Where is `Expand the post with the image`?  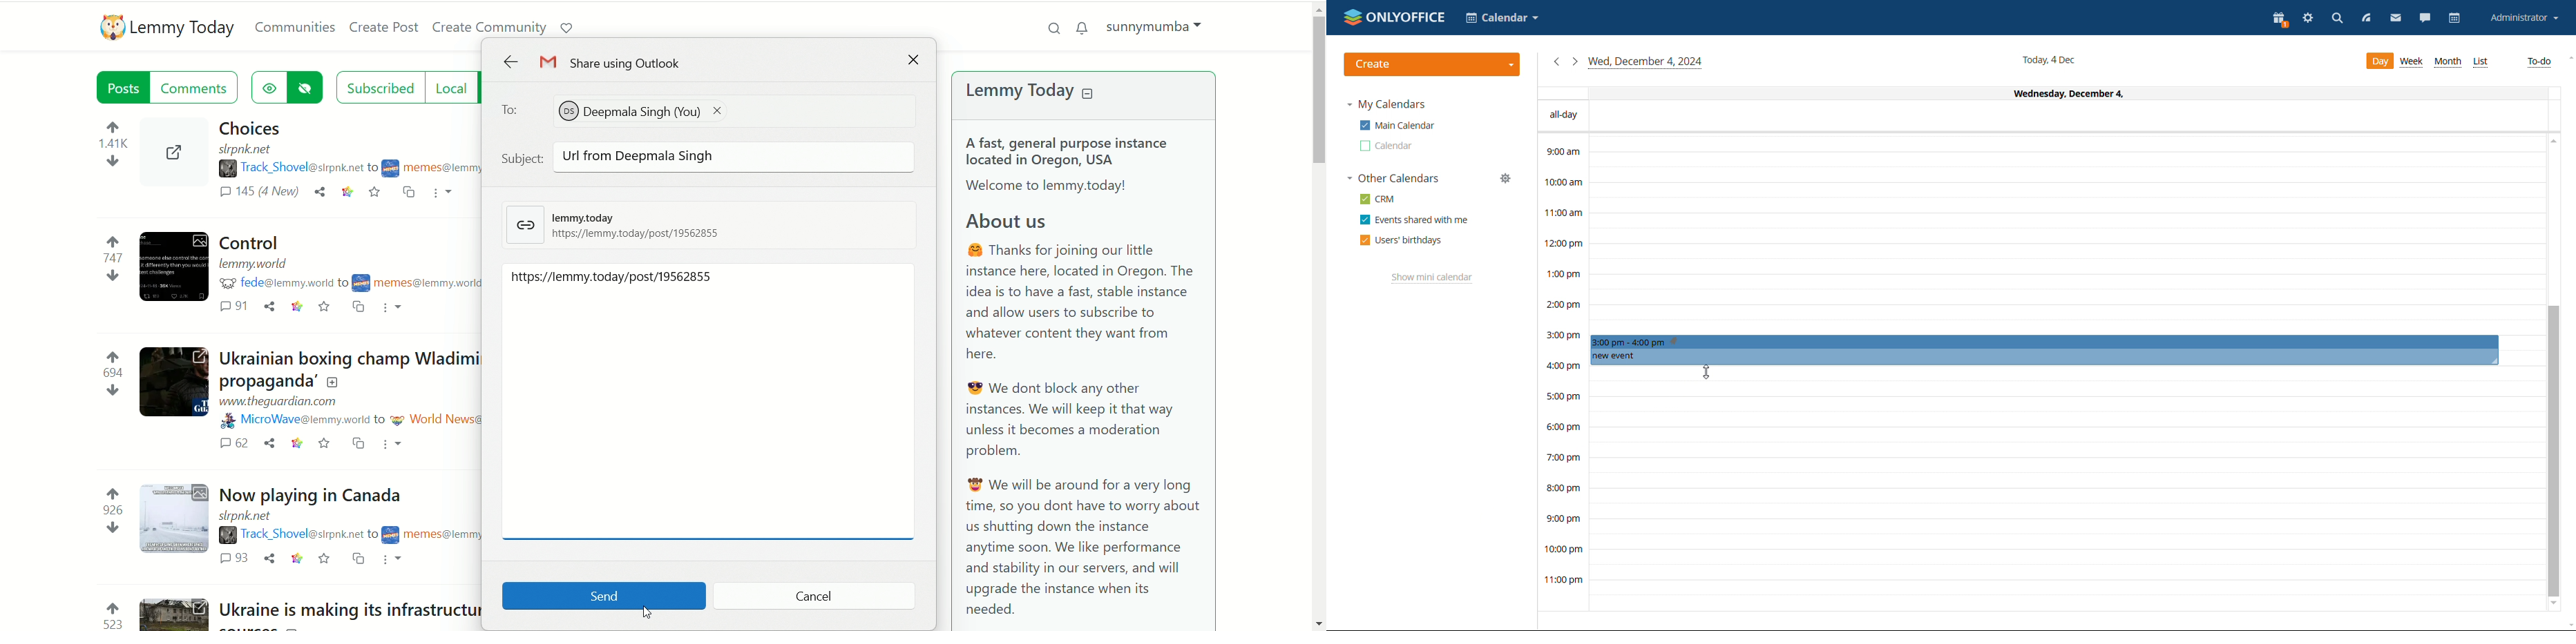
Expand the post with the image is located at coordinates (175, 520).